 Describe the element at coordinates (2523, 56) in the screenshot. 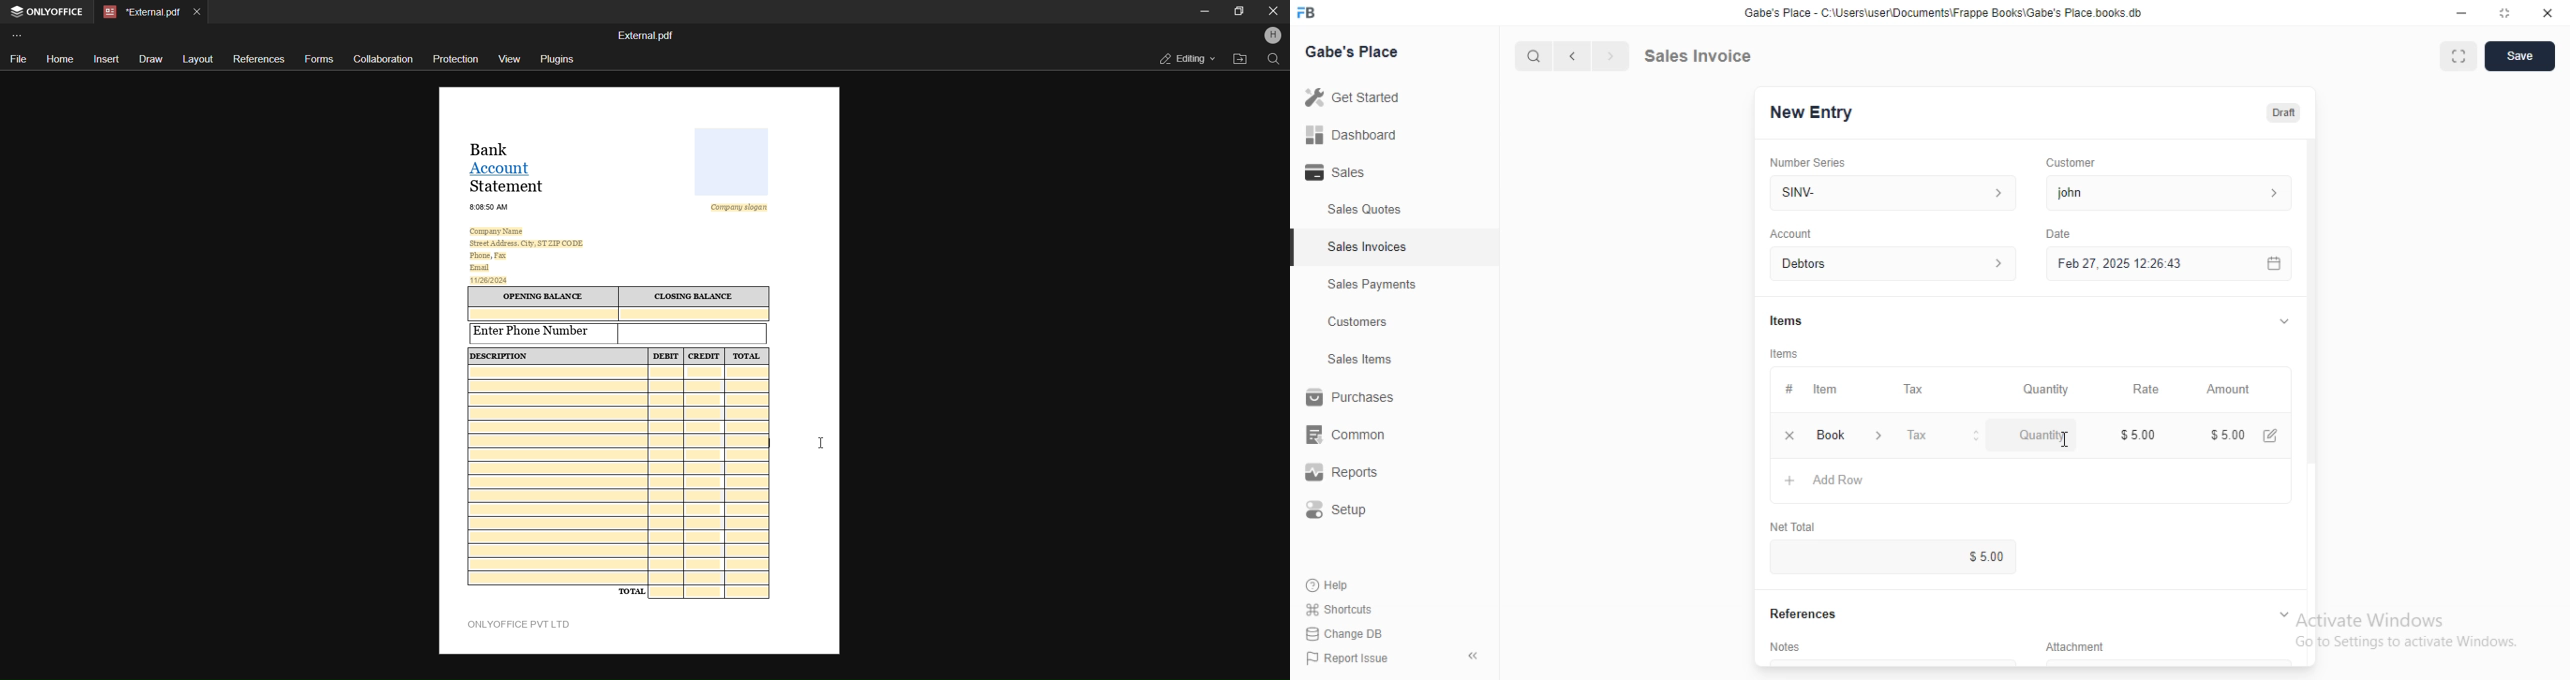

I see `Save` at that location.